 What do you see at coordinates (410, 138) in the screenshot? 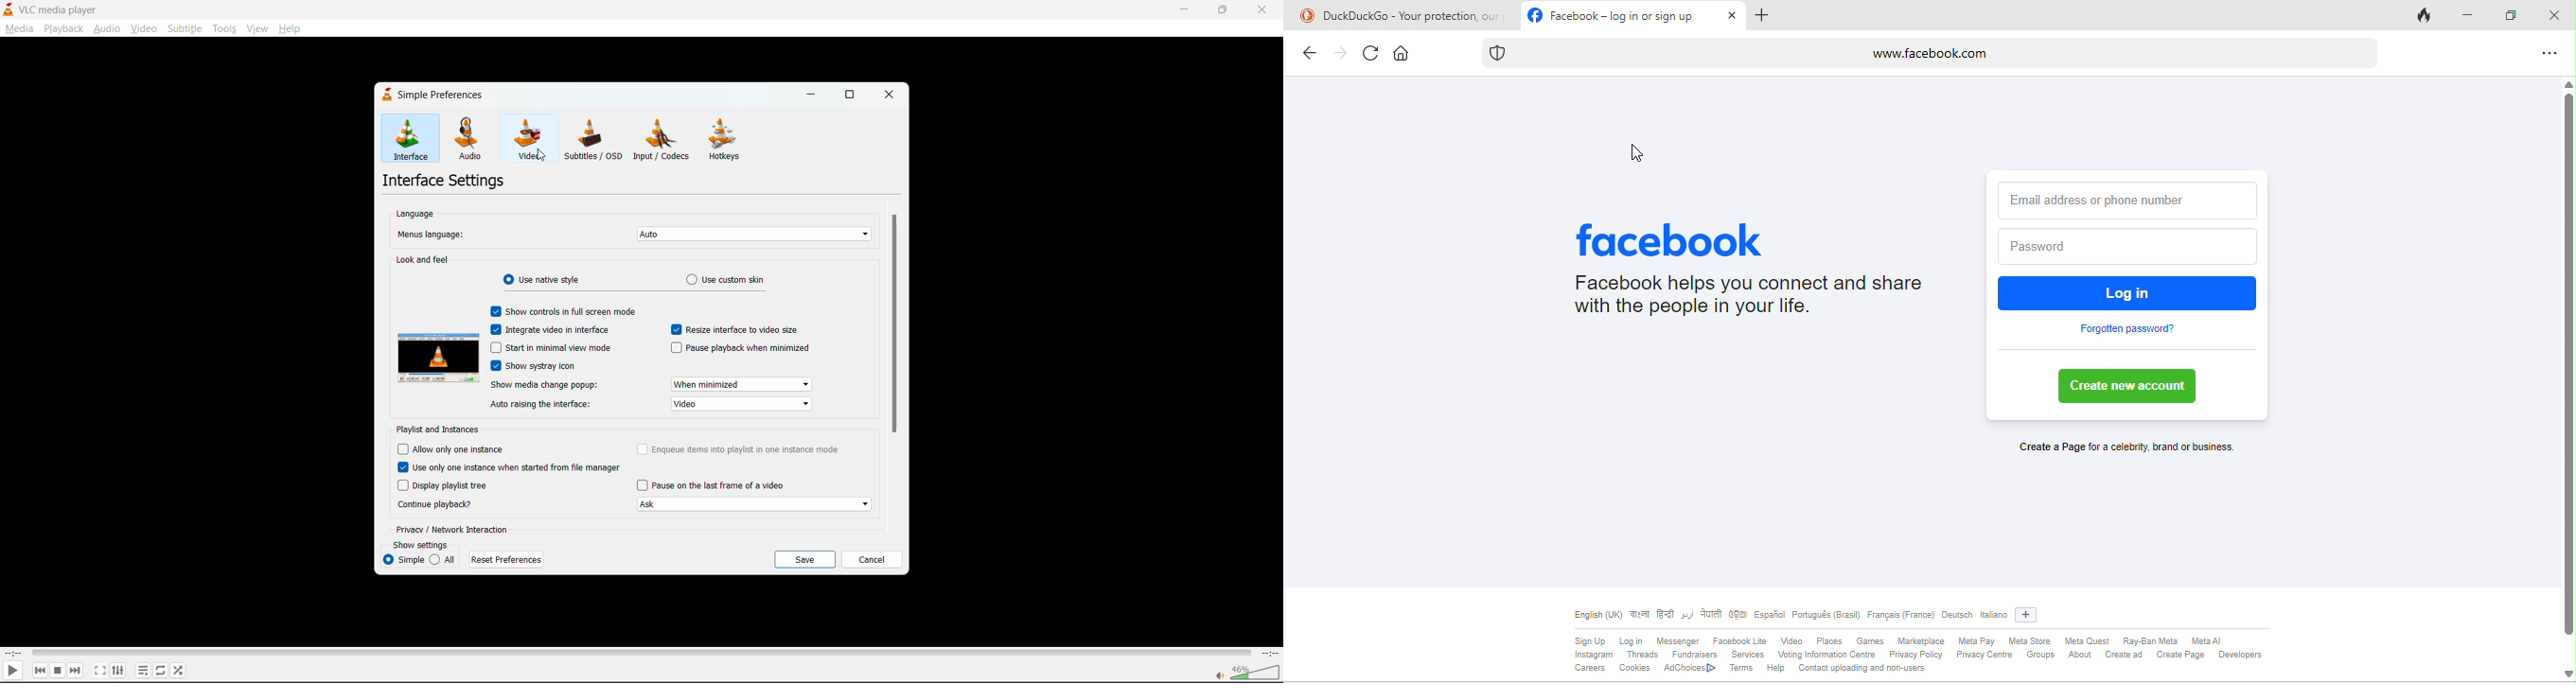
I see `interface` at bounding box center [410, 138].